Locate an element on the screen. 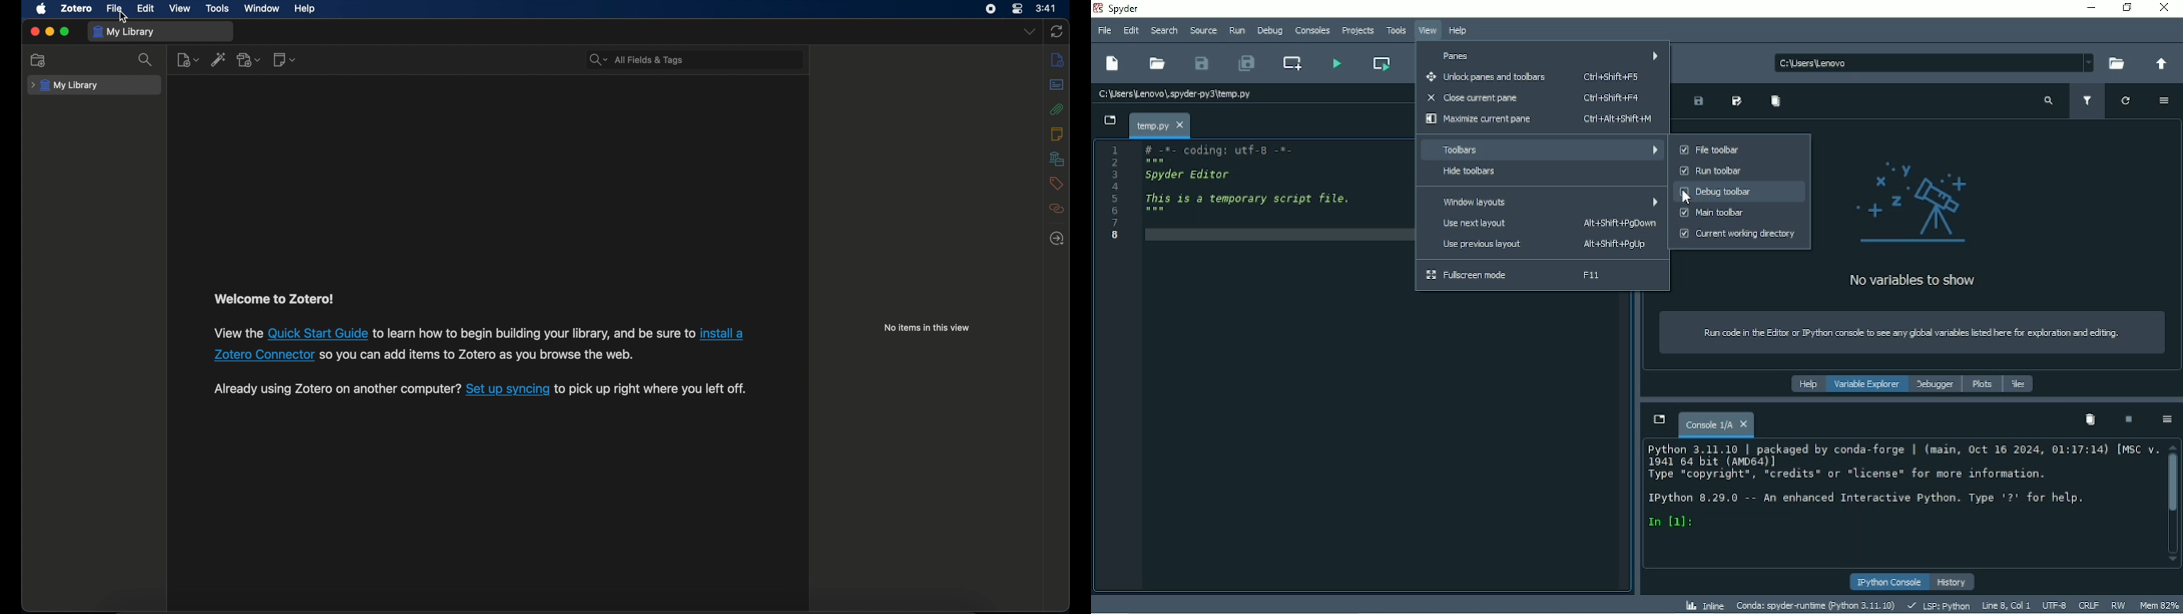 The height and width of the screenshot is (616, 2184). related is located at coordinates (1058, 208).